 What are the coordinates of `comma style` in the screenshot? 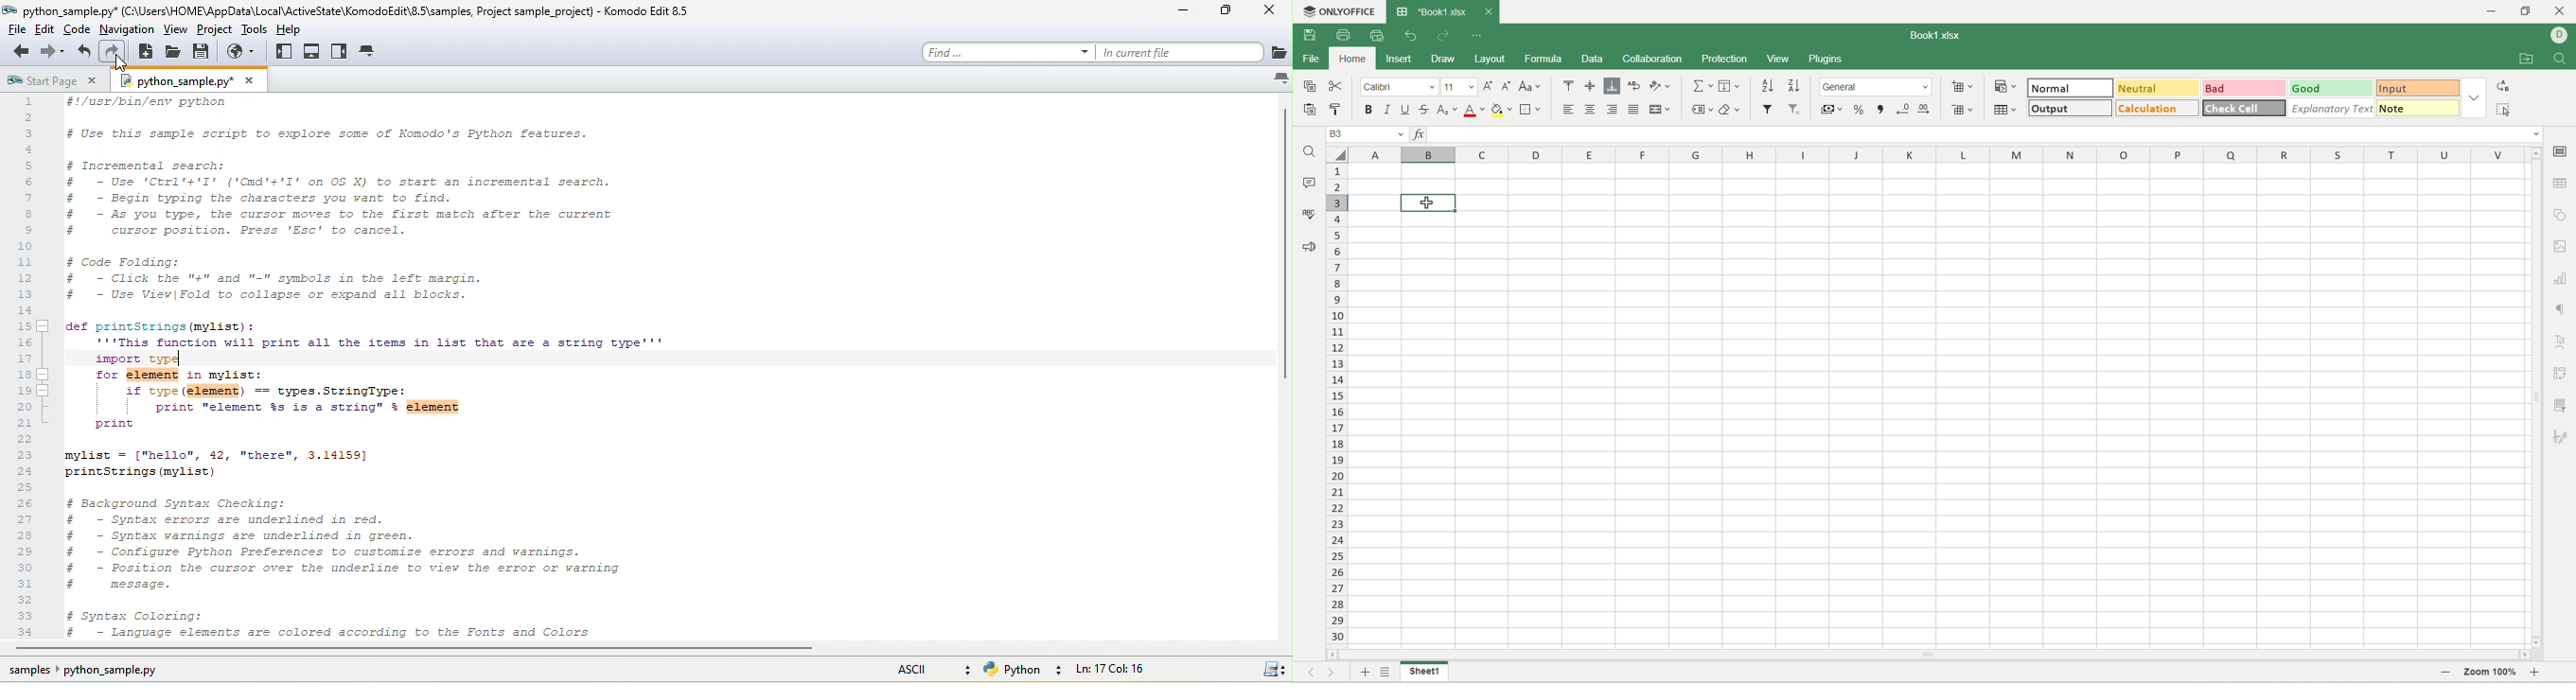 It's located at (1883, 110).